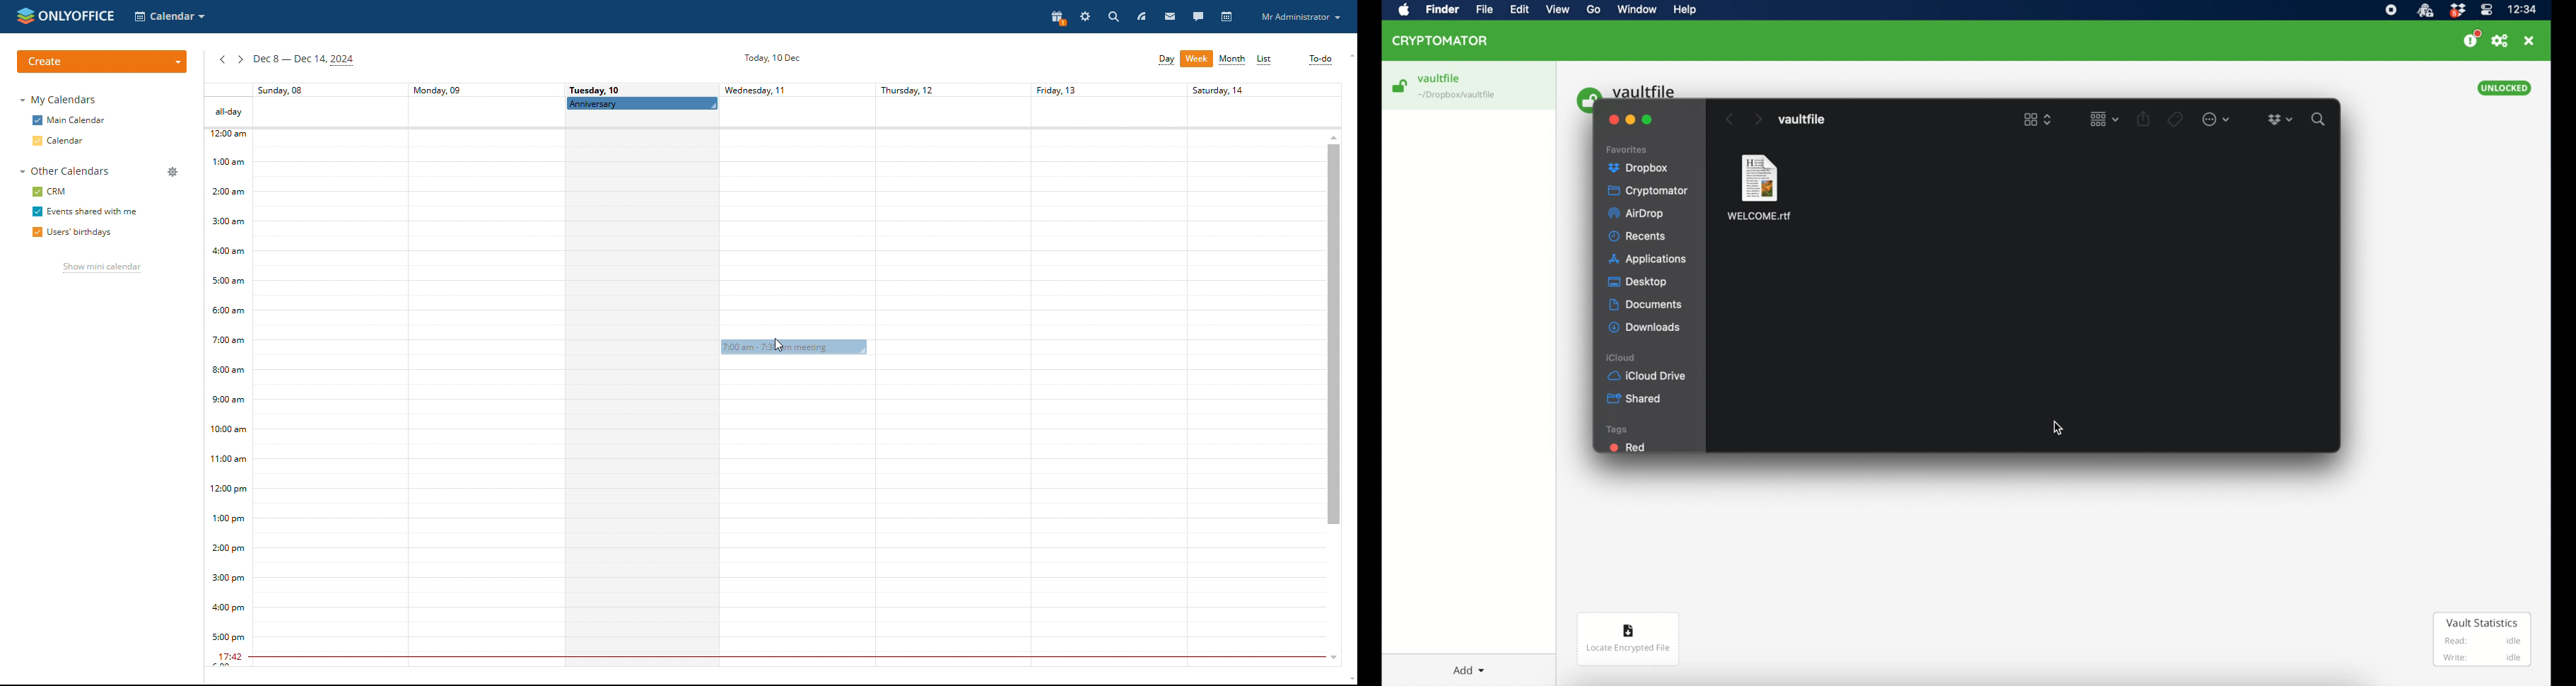 This screenshot has height=700, width=2576. Describe the element at coordinates (1198, 16) in the screenshot. I see `talk` at that location.